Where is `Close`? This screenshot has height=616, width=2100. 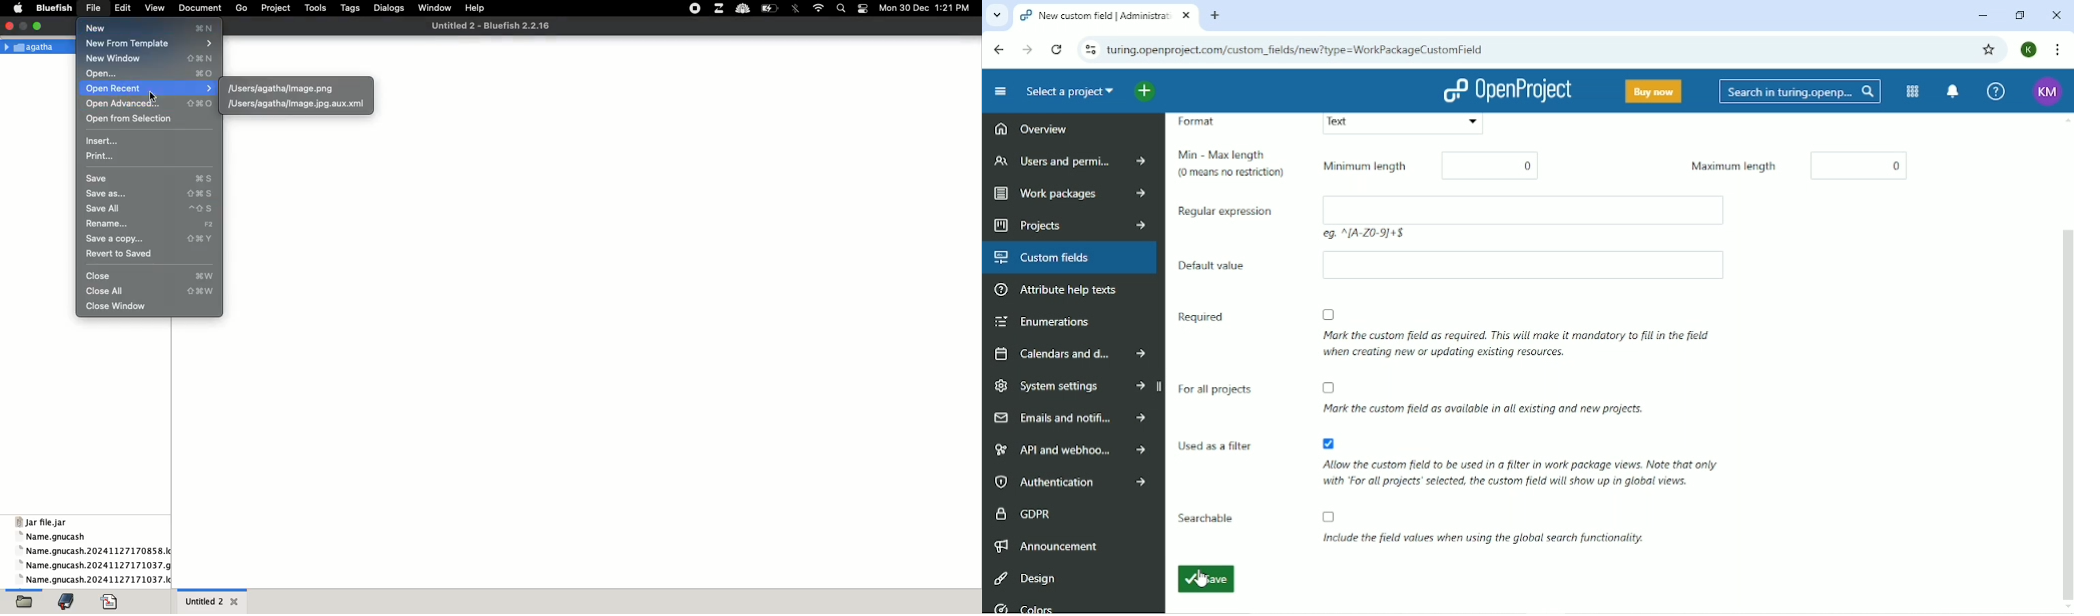 Close is located at coordinates (2057, 15).